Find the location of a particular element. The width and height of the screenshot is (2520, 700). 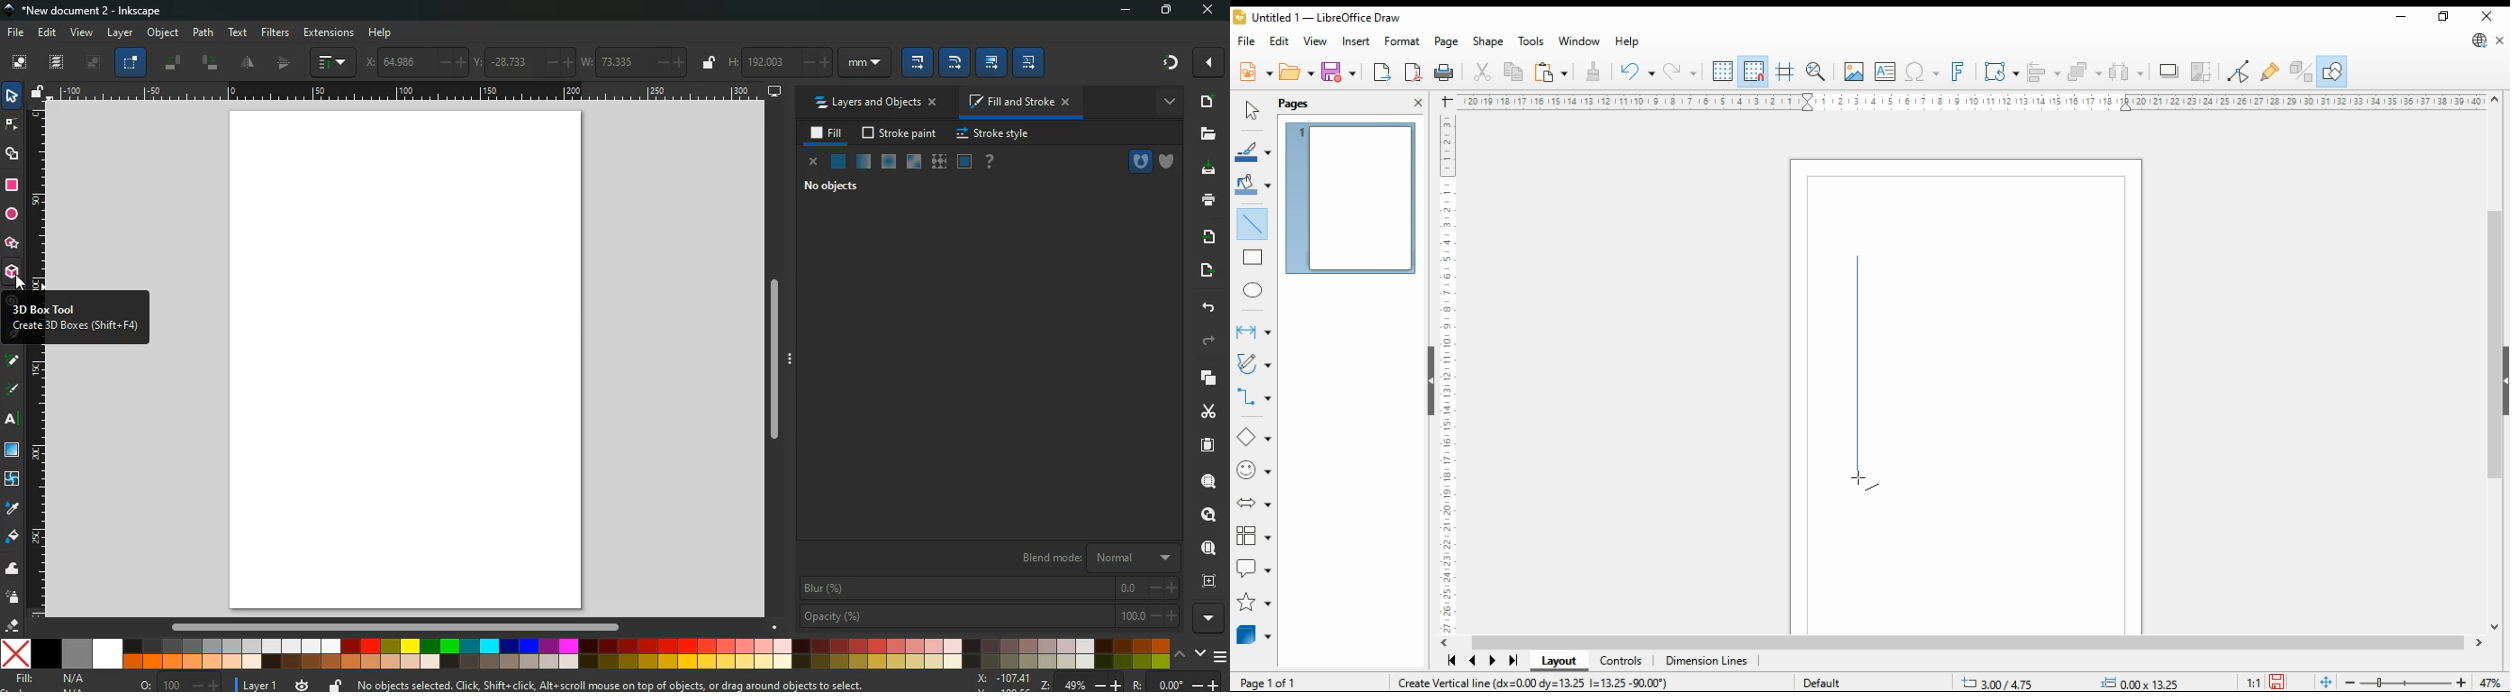

last page is located at coordinates (1512, 661).